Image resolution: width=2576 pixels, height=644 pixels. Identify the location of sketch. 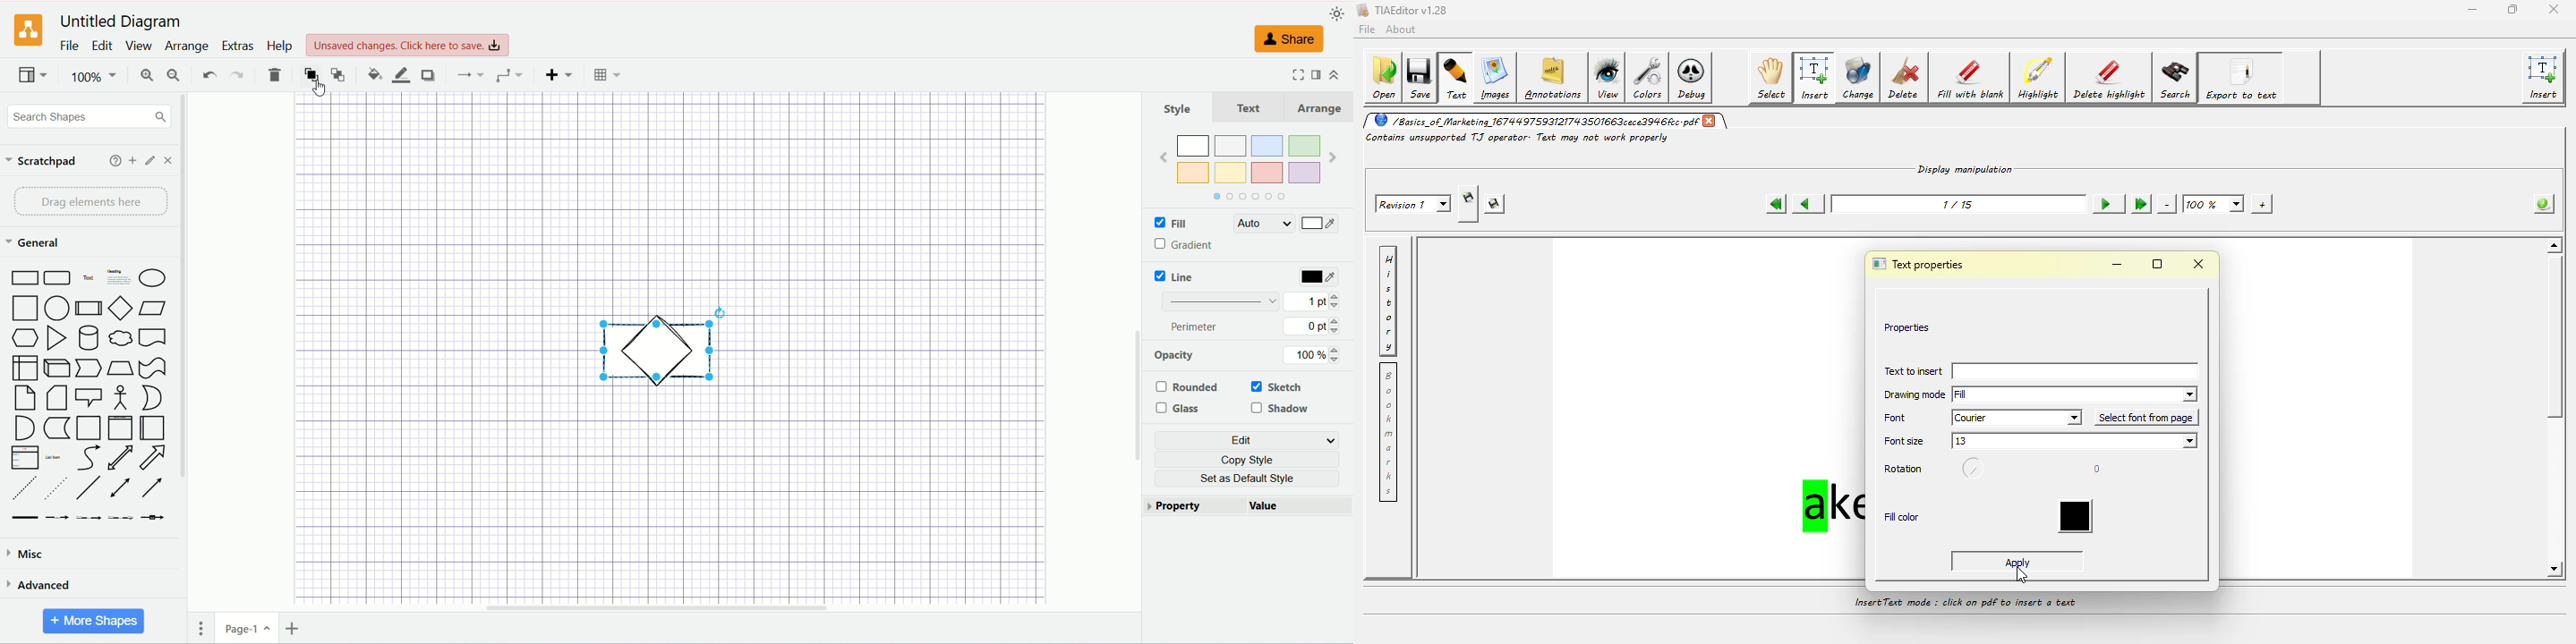
(1279, 386).